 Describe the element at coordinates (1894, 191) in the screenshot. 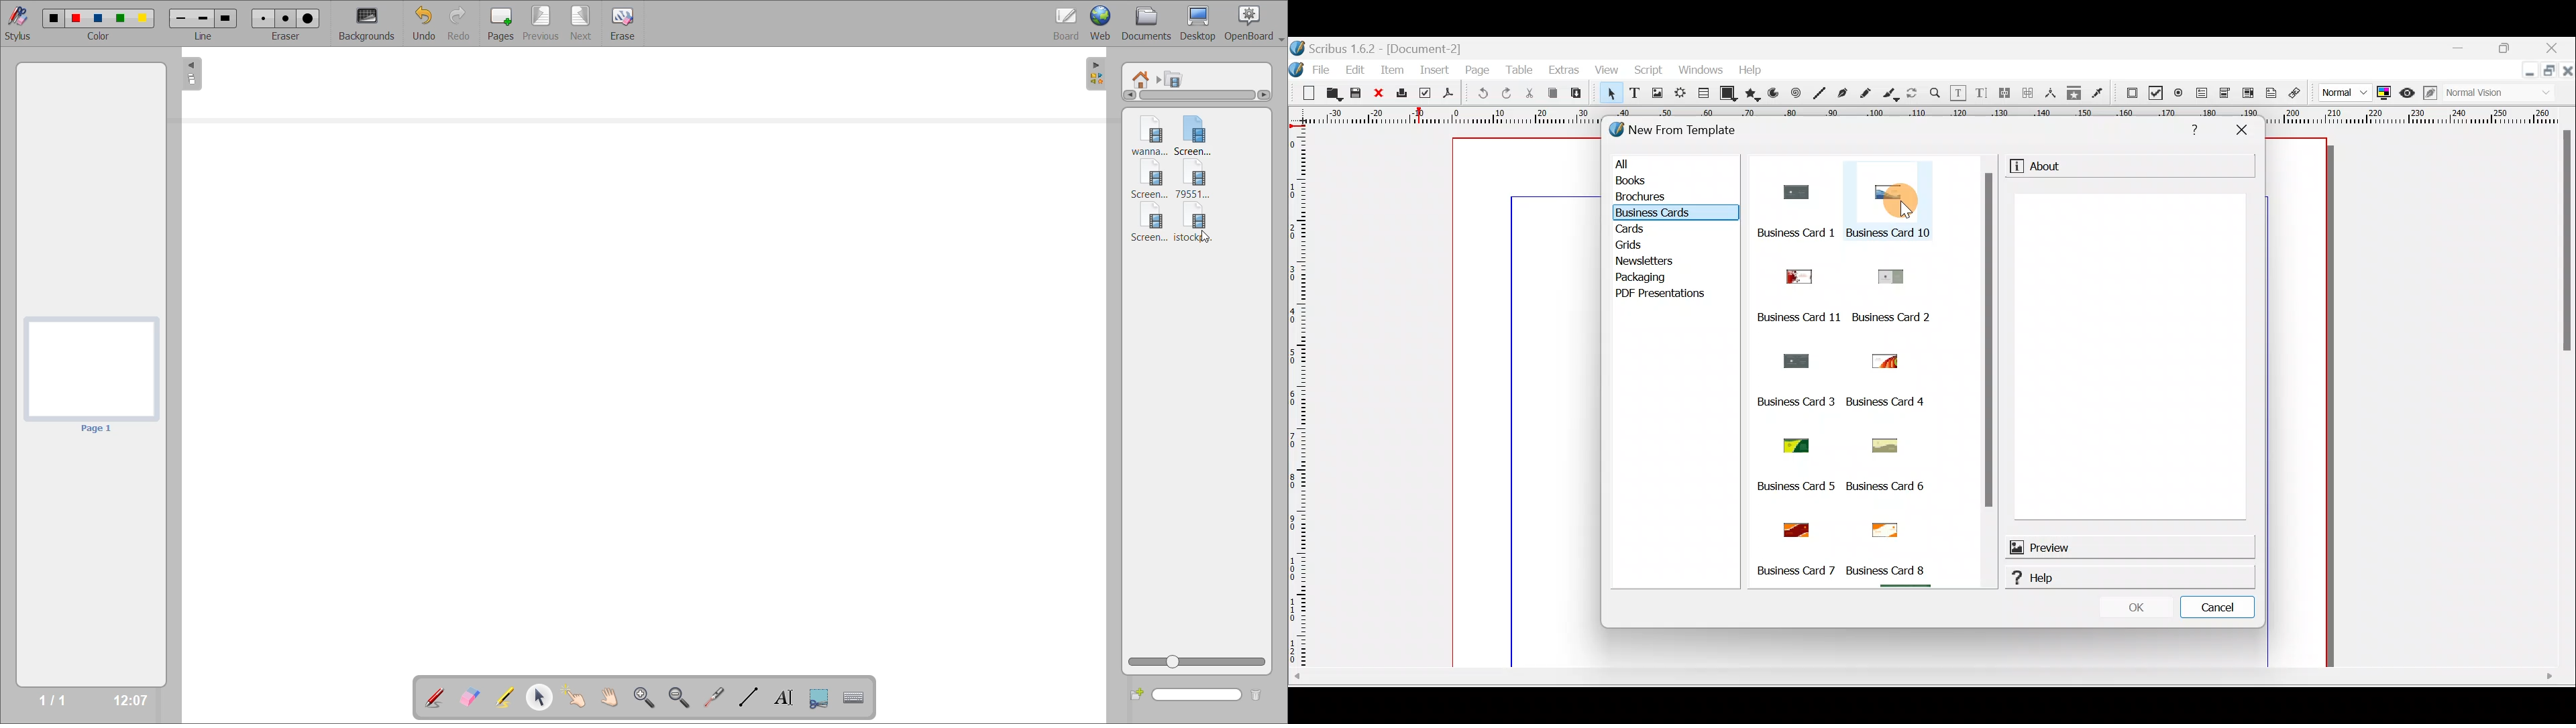

I see `Business card image` at that location.